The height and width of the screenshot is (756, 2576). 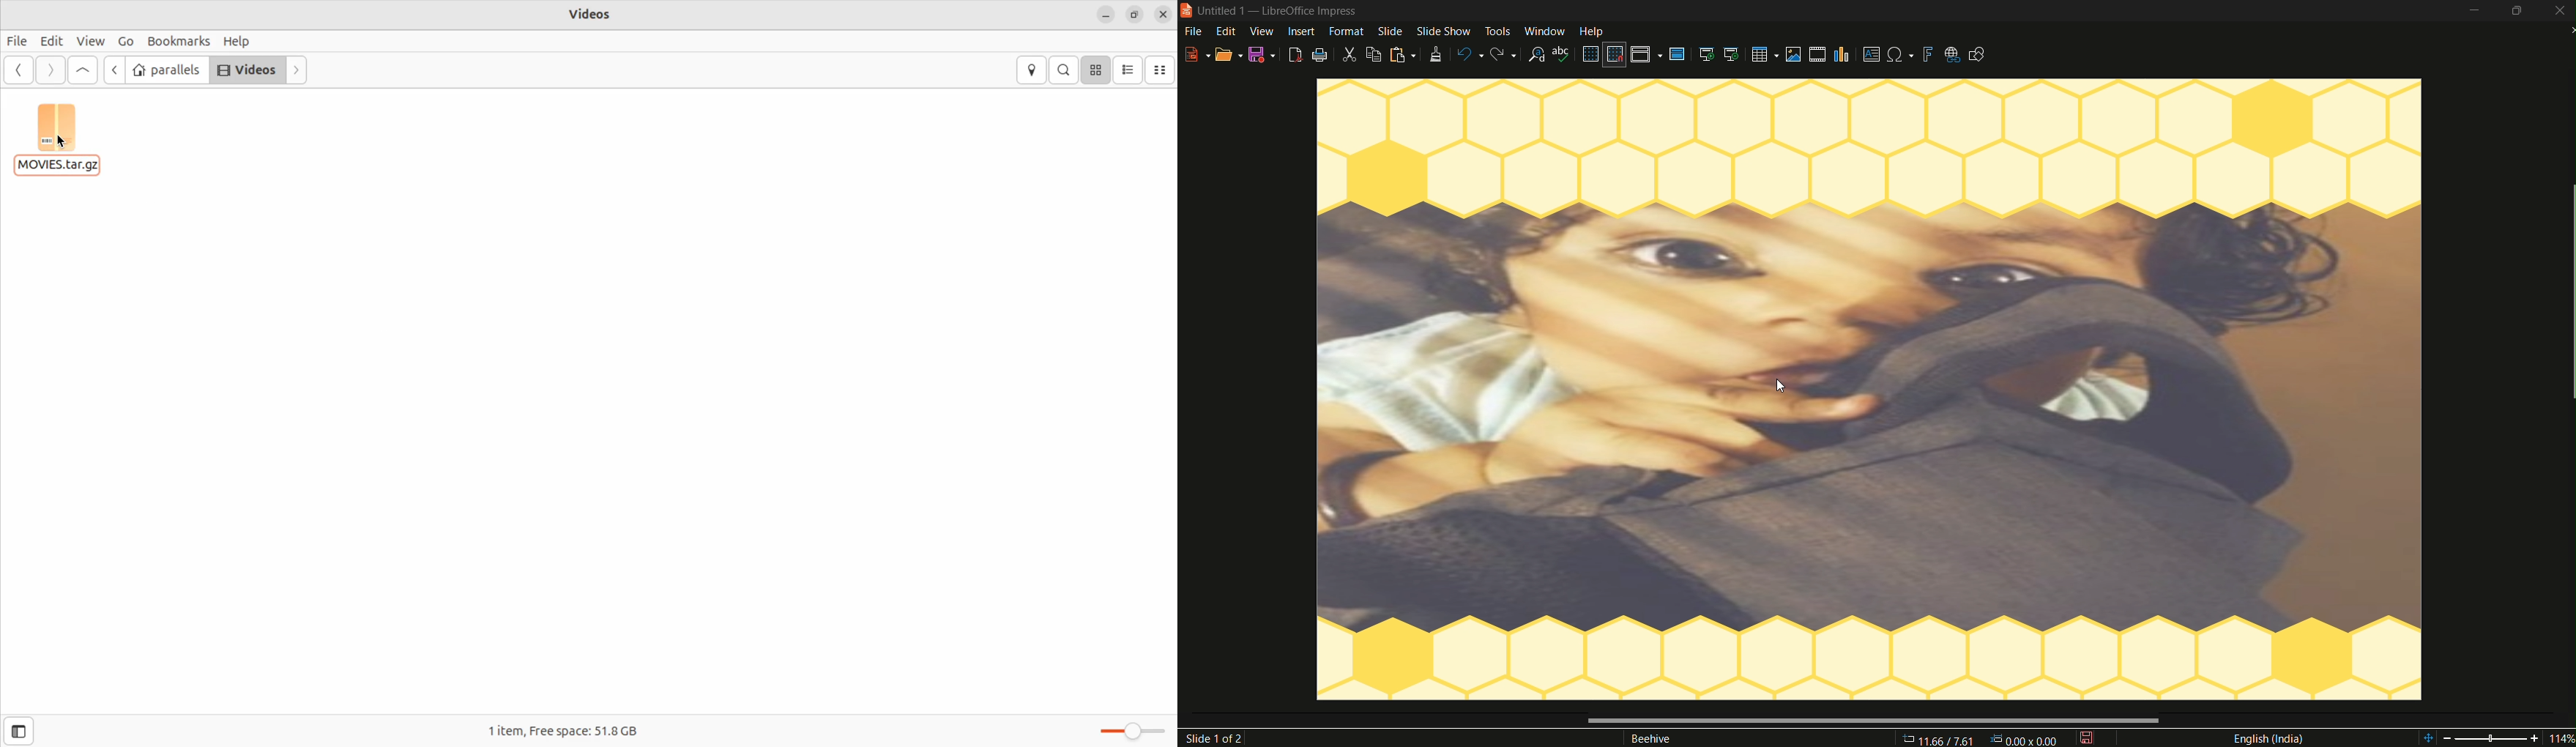 I want to click on icon view, so click(x=1097, y=70).